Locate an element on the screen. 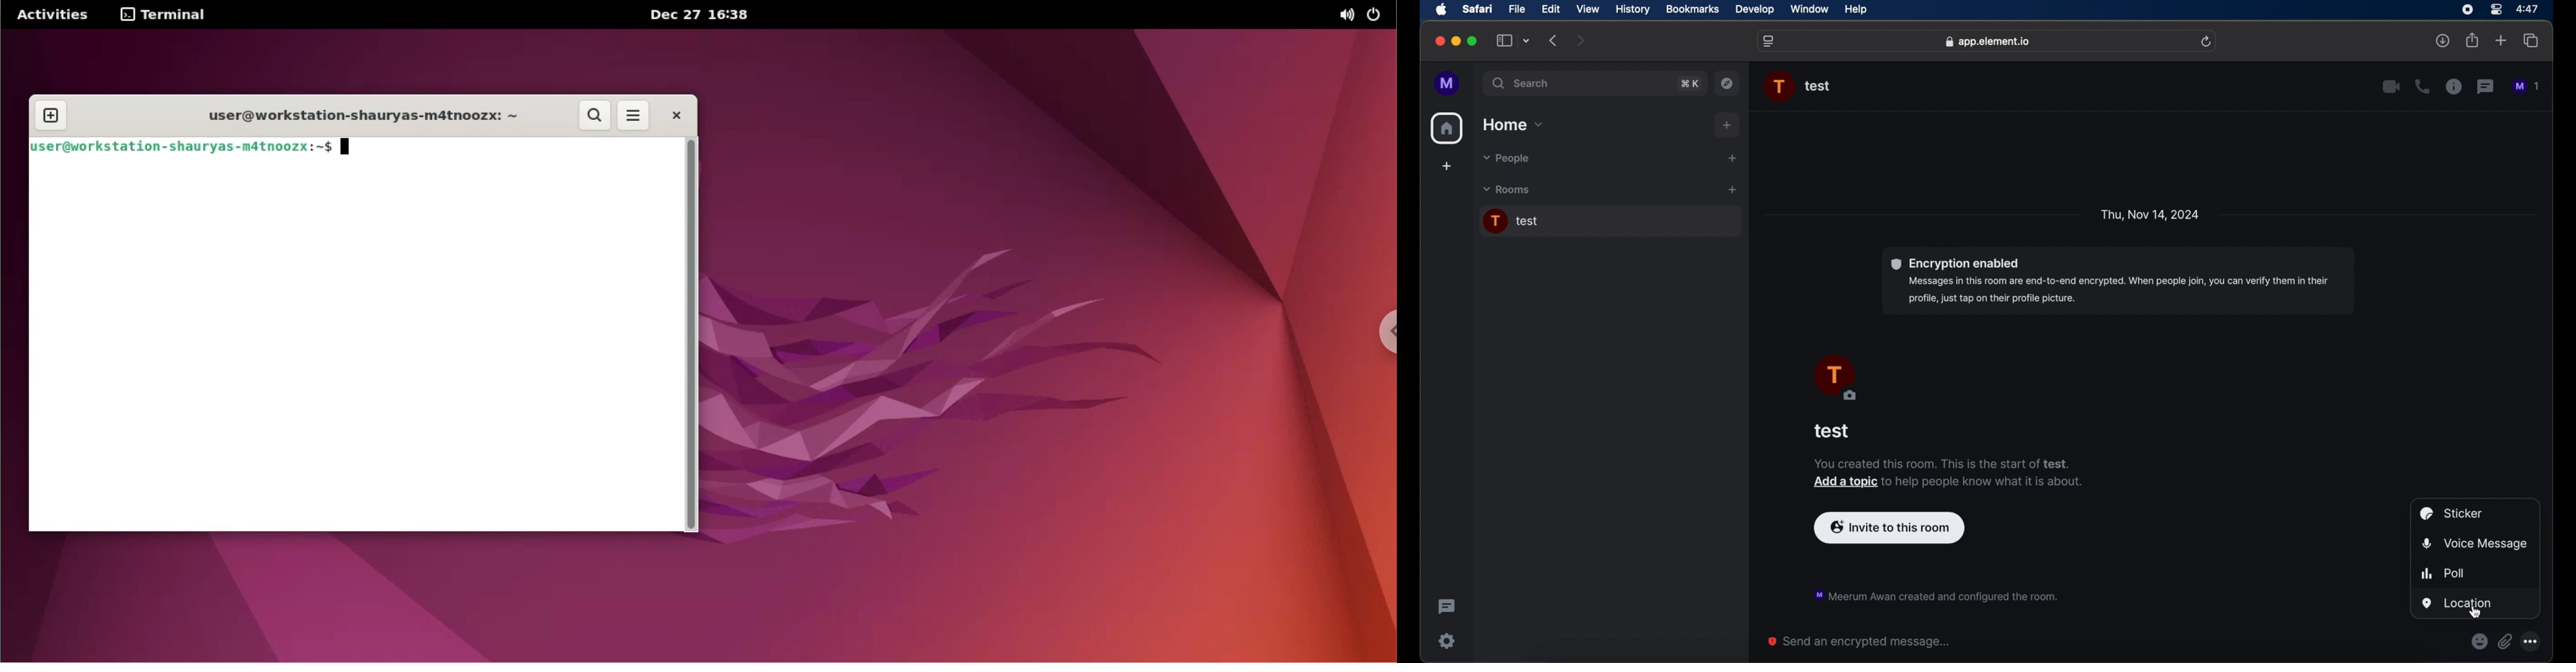 This screenshot has height=672, width=2576. safari is located at coordinates (1478, 10).